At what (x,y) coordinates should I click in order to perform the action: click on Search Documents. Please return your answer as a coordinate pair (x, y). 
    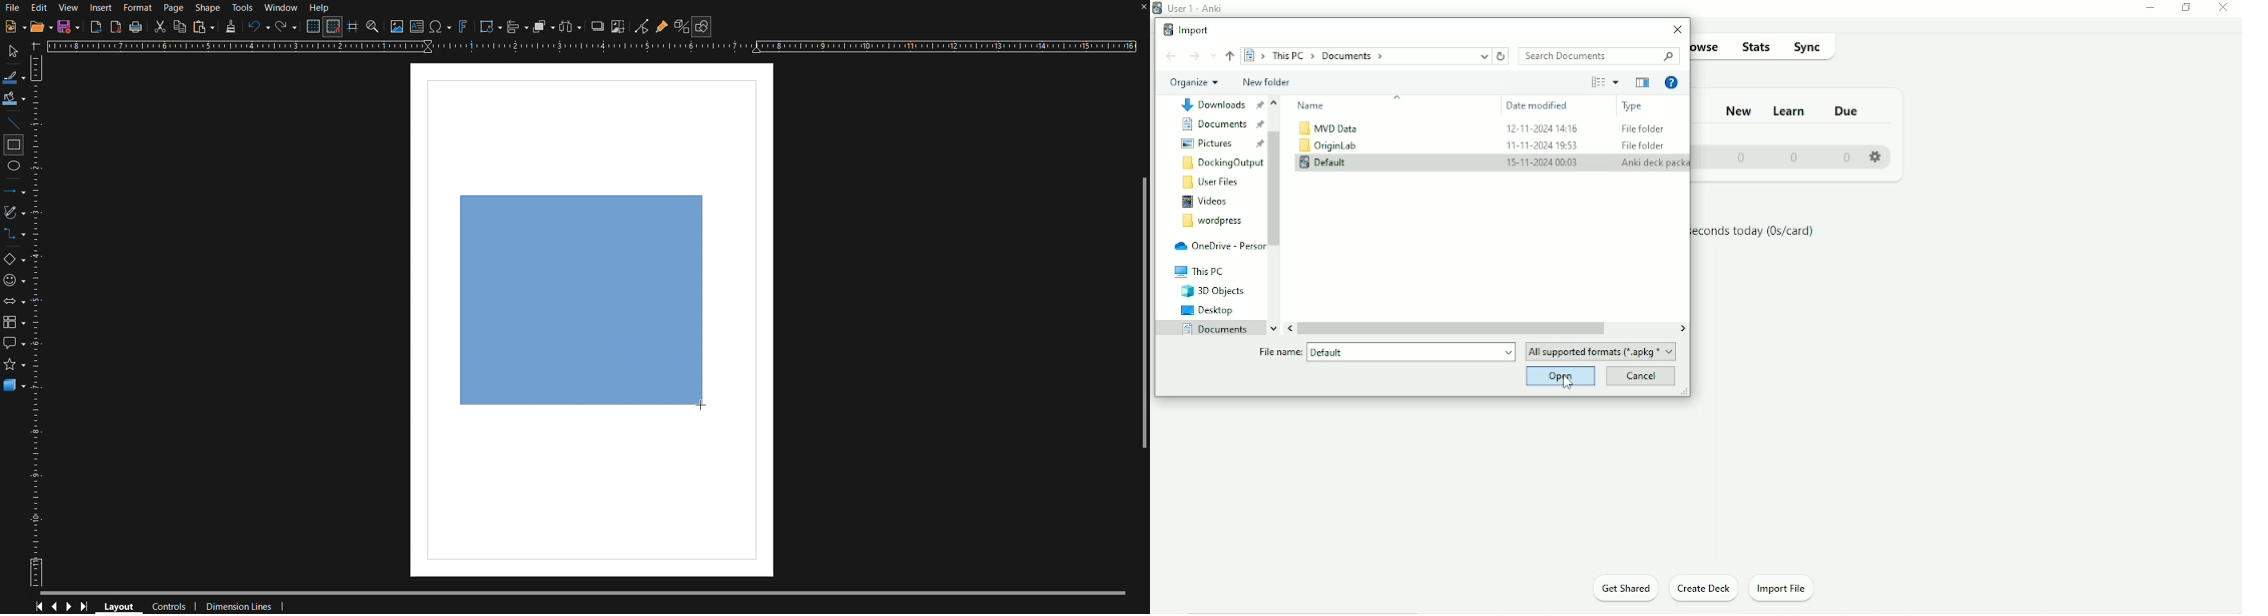
    Looking at the image, I should click on (1598, 56).